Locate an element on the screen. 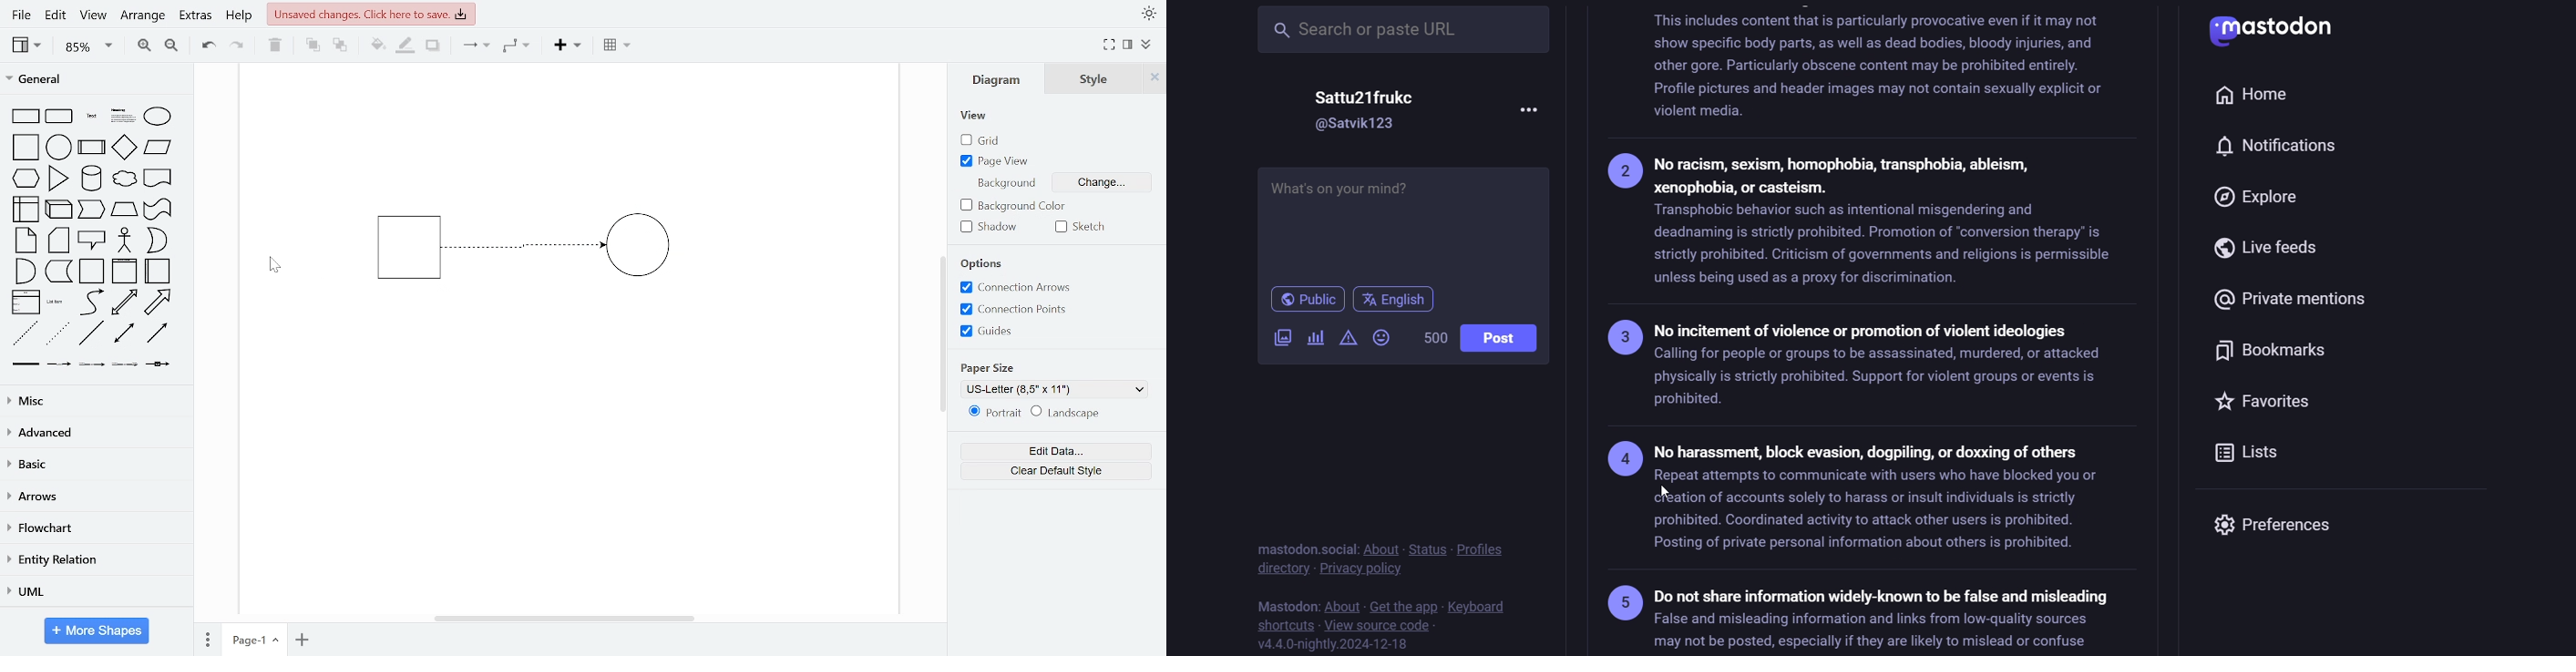  paralellogram is located at coordinates (158, 147).